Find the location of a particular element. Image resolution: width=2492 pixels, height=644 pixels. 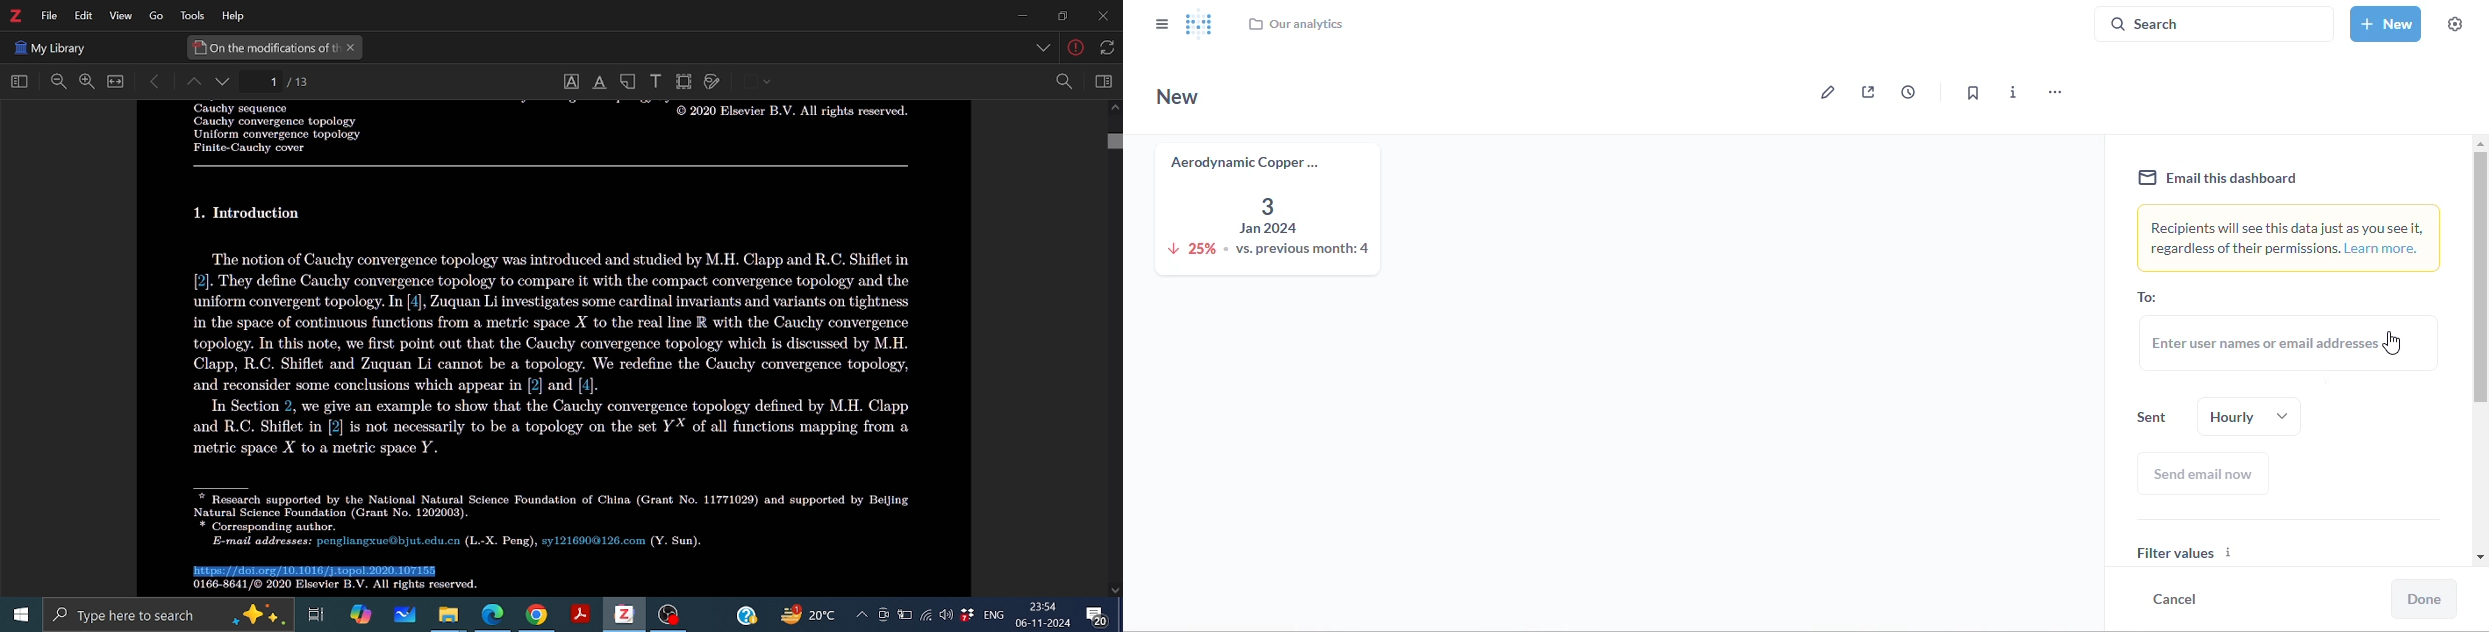

Internet access is located at coordinates (927, 615).